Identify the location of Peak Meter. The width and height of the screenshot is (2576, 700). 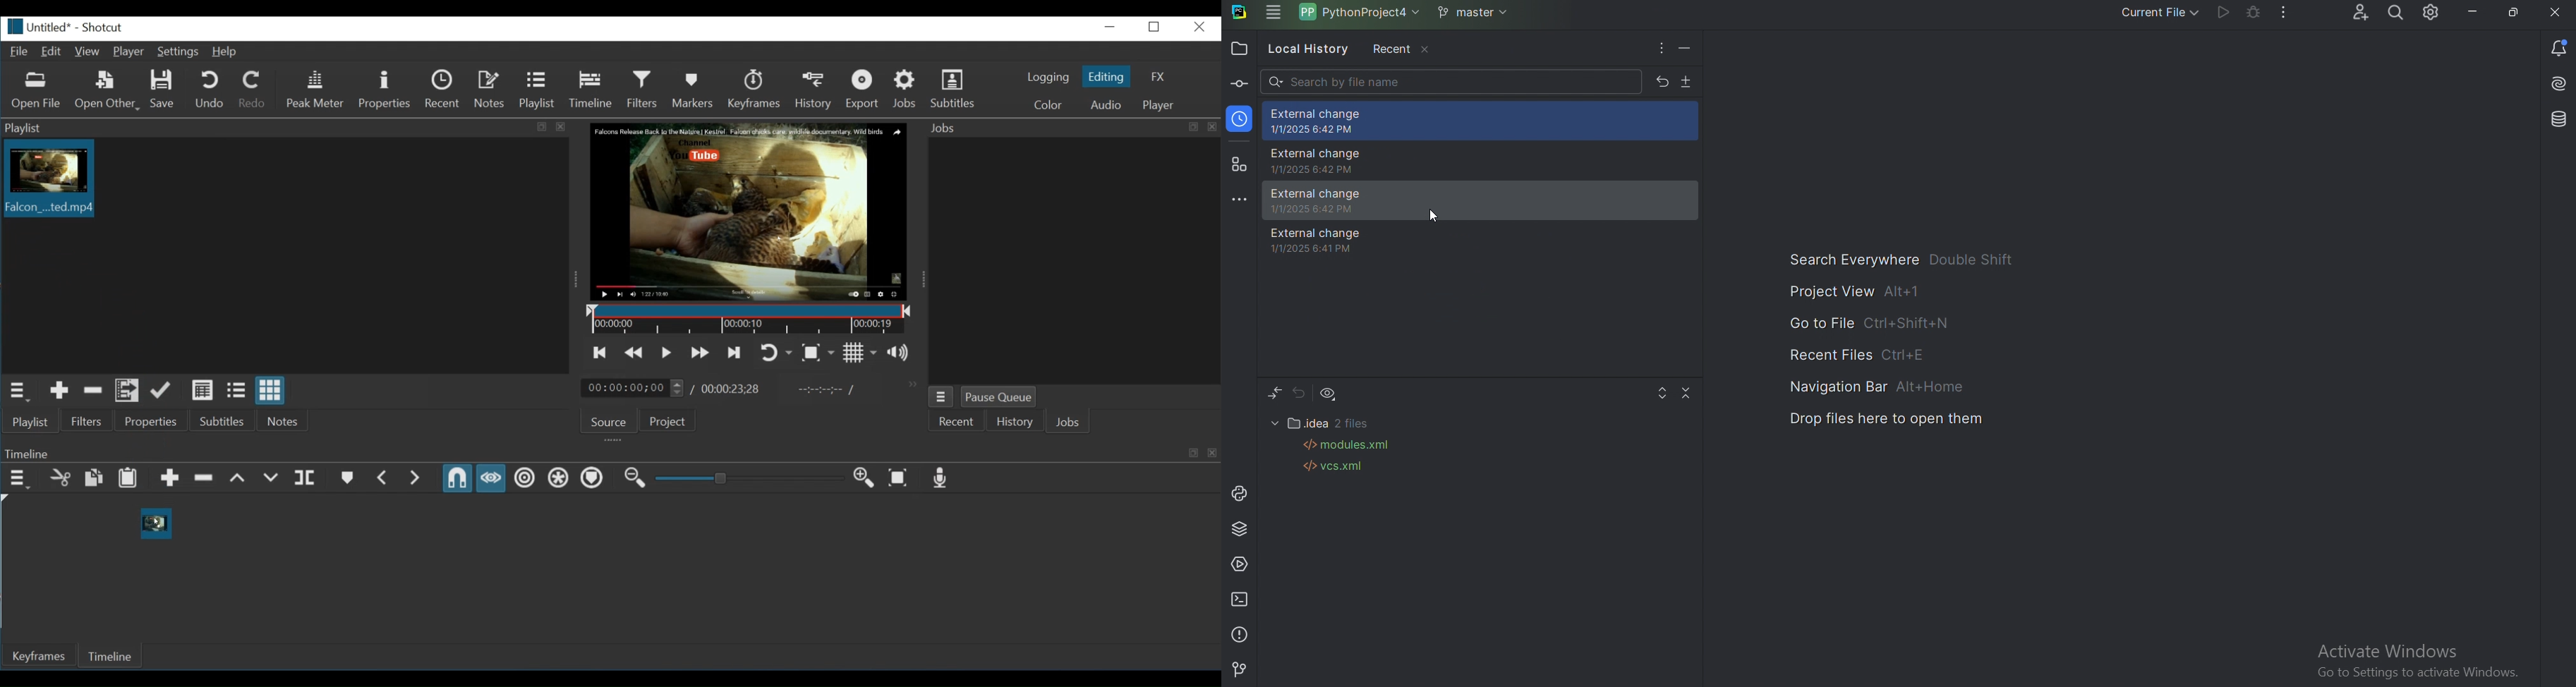
(318, 89).